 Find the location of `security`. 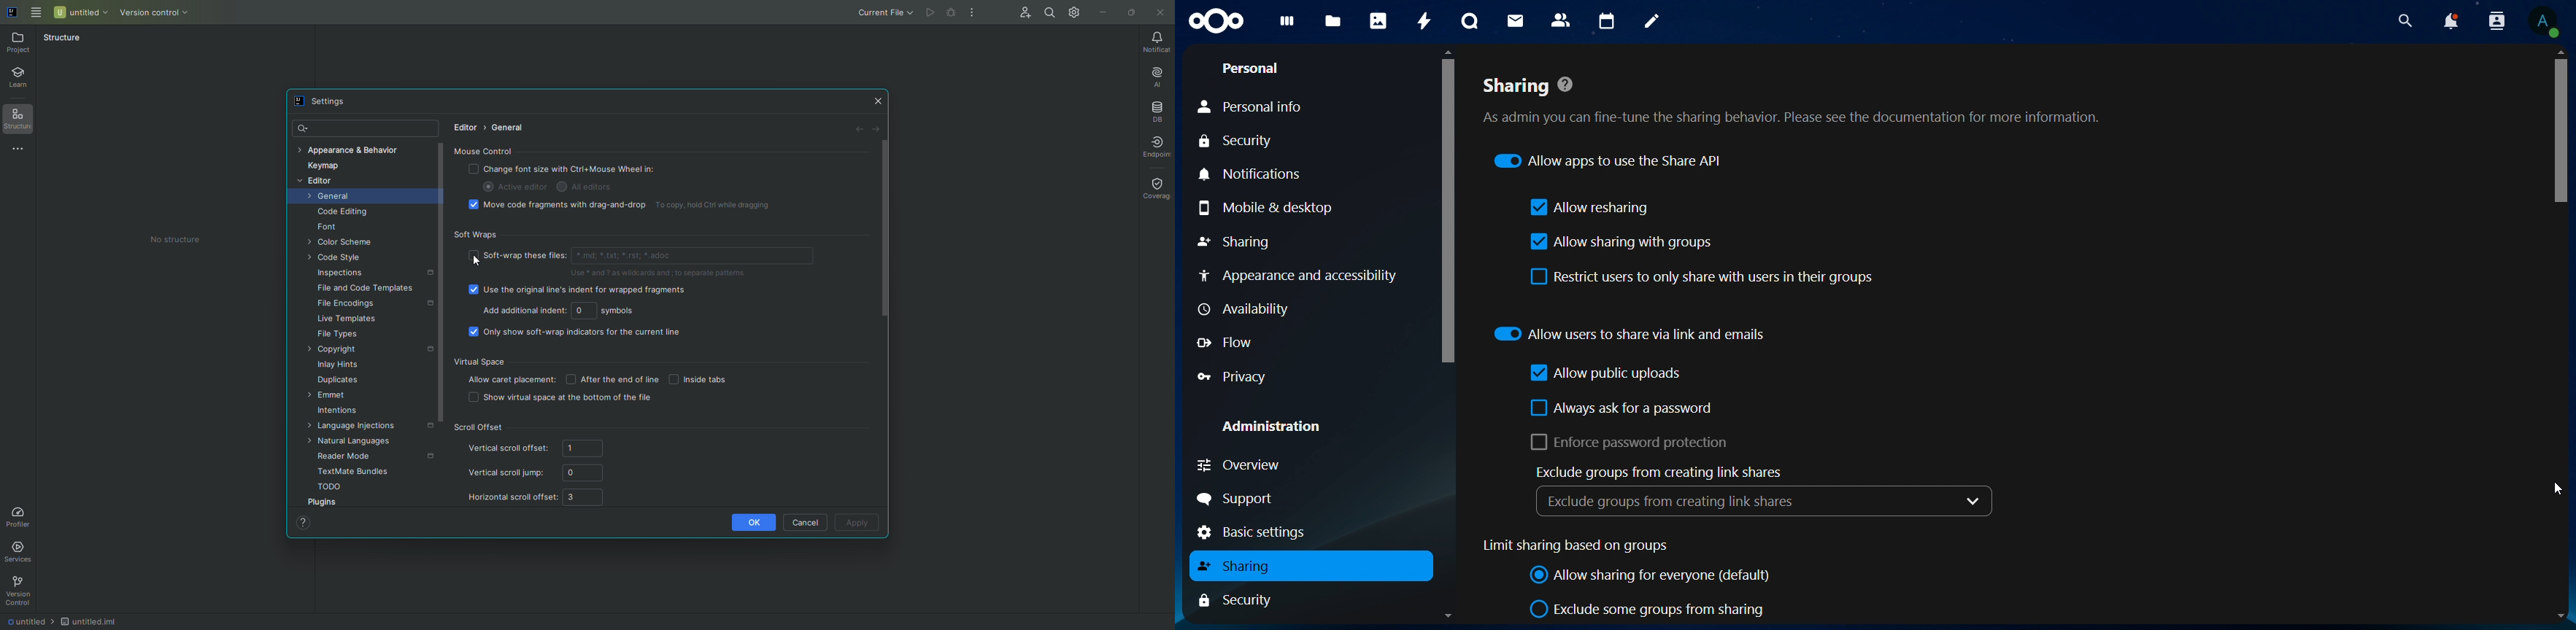

security is located at coordinates (1244, 141).